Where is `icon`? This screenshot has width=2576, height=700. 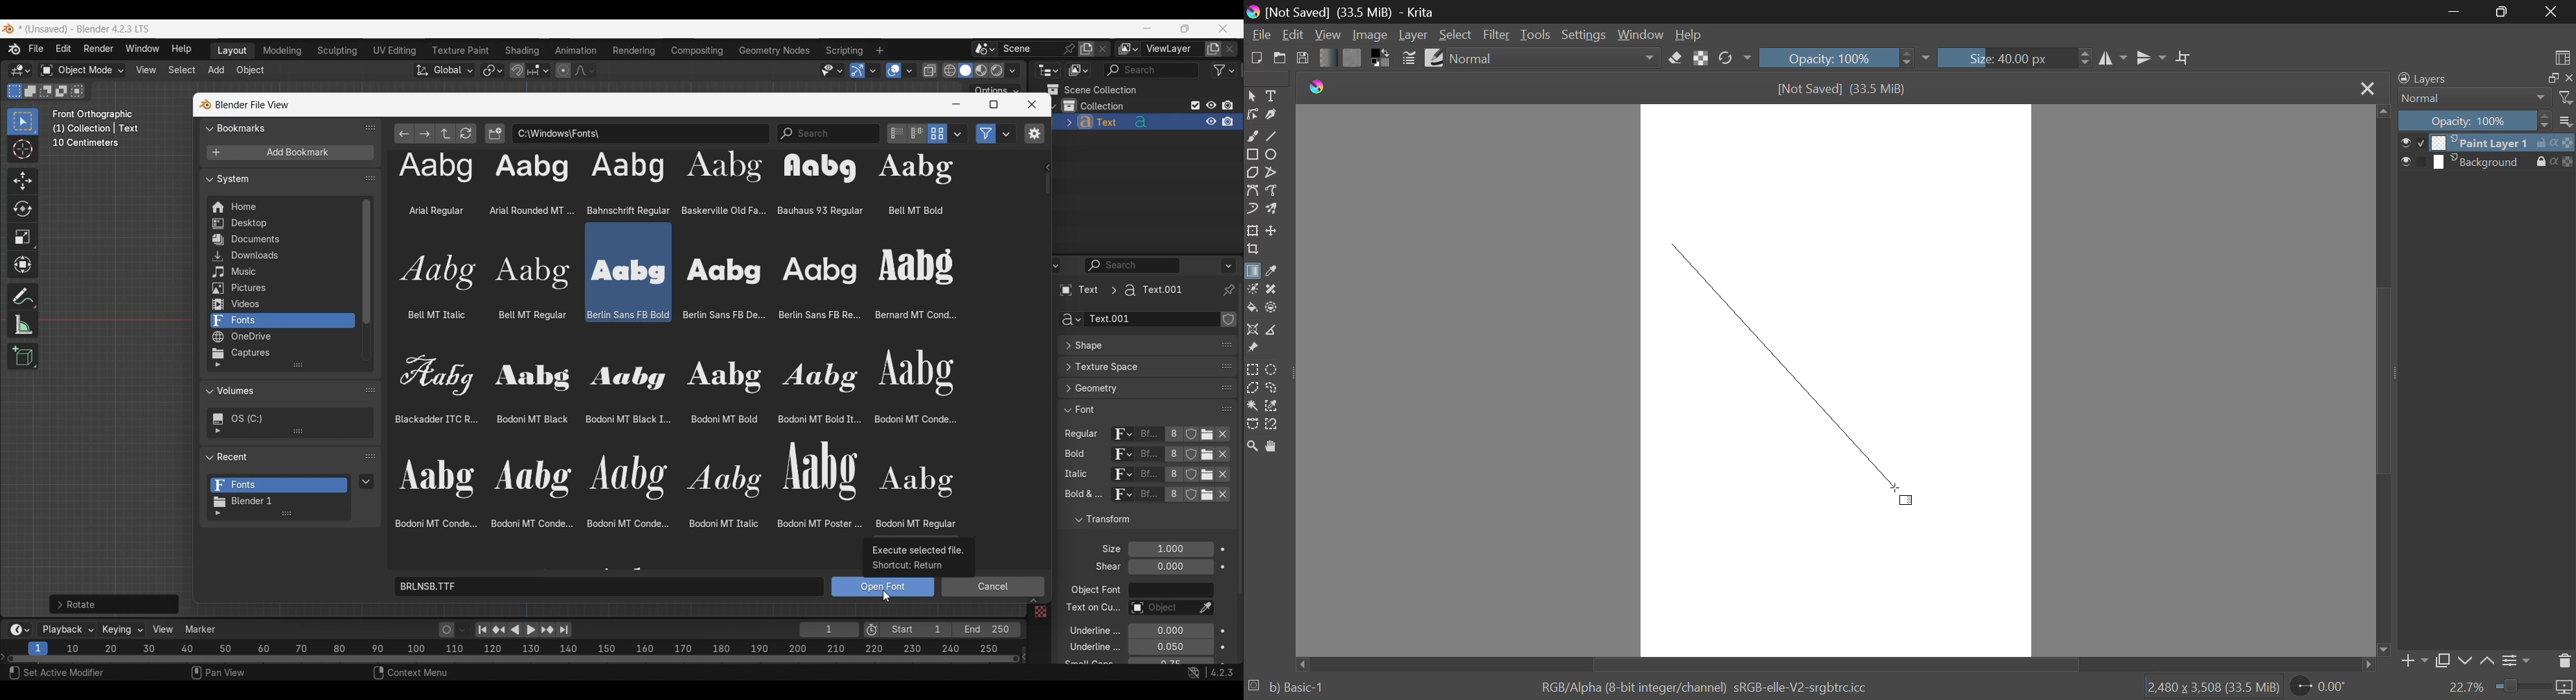
icon is located at coordinates (2568, 162).